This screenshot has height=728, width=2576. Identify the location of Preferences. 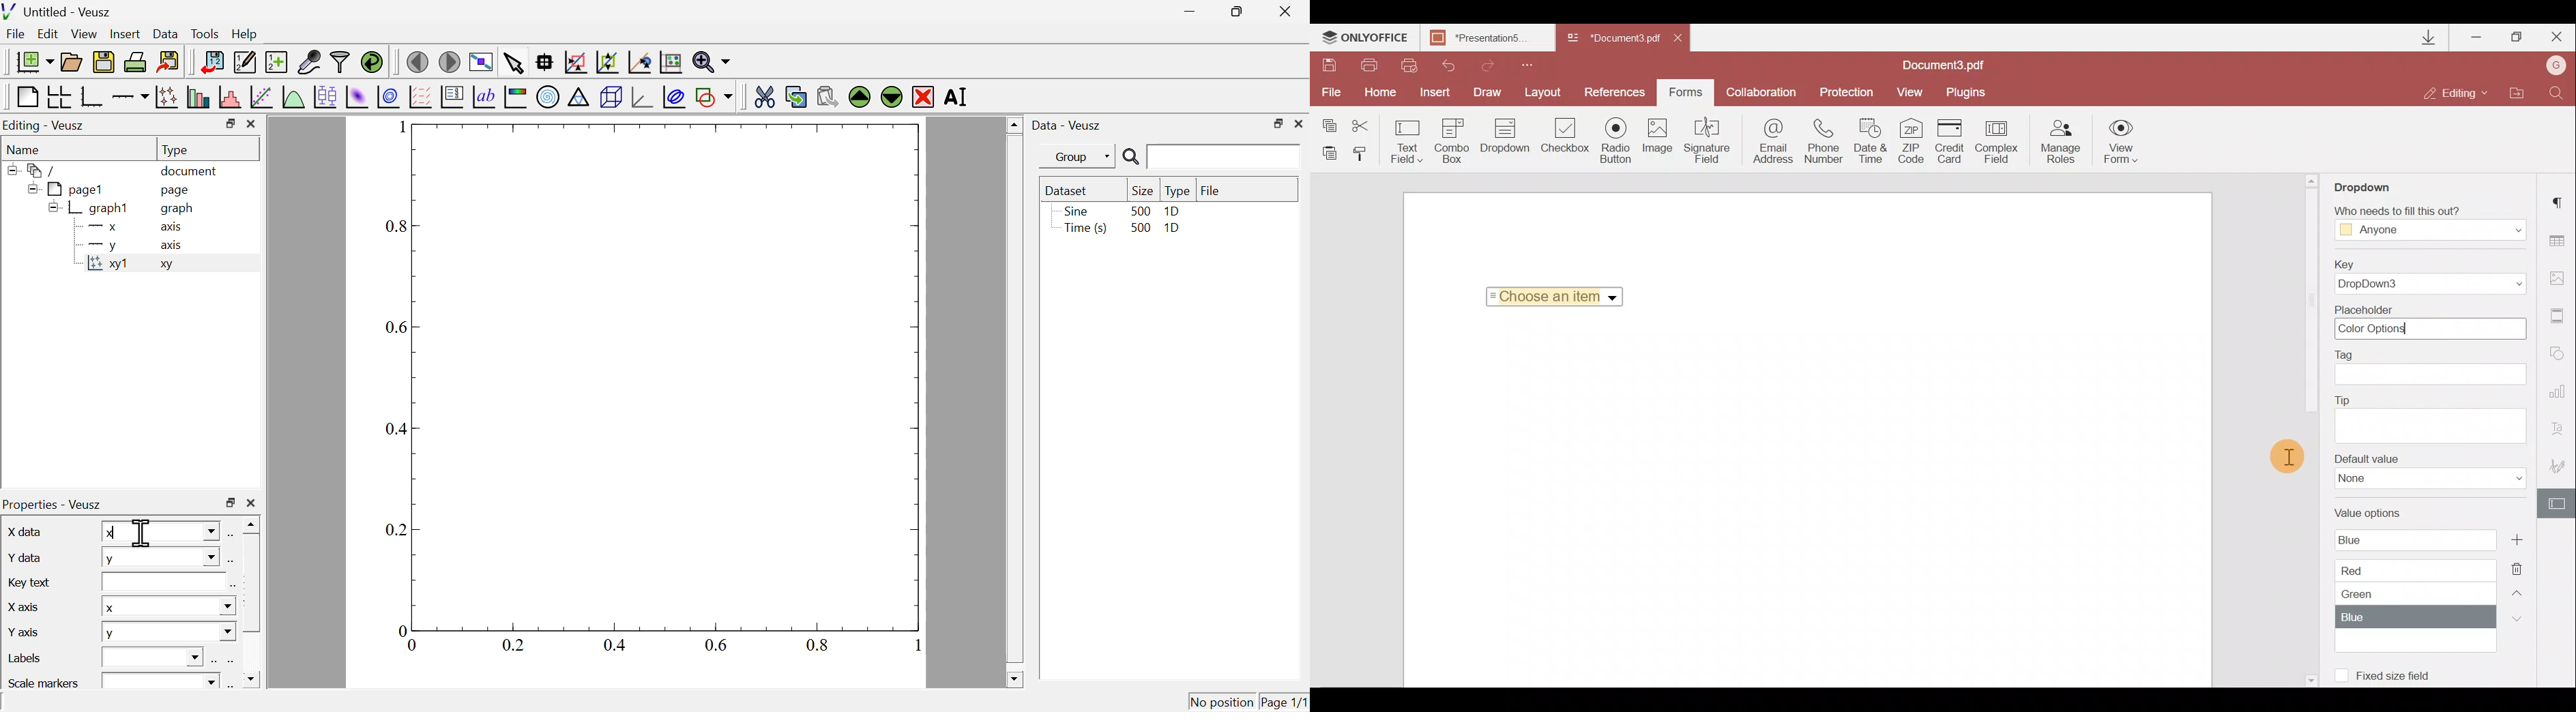
(1616, 92).